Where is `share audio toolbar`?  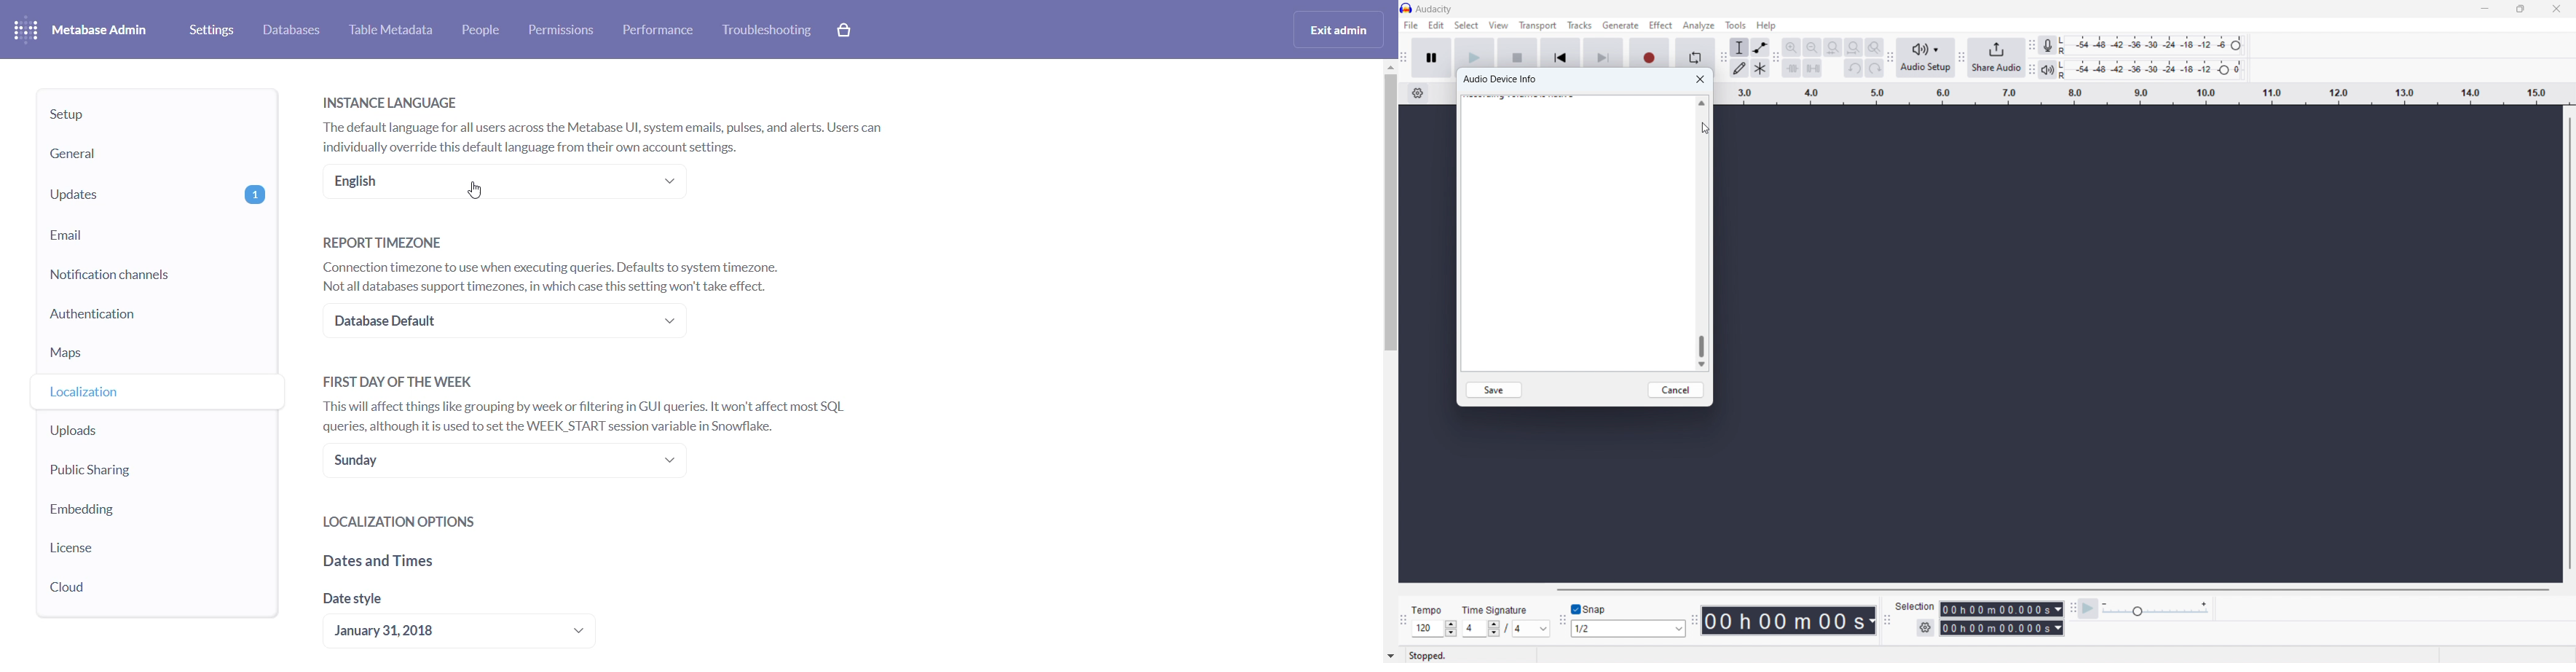
share audio toolbar is located at coordinates (1963, 58).